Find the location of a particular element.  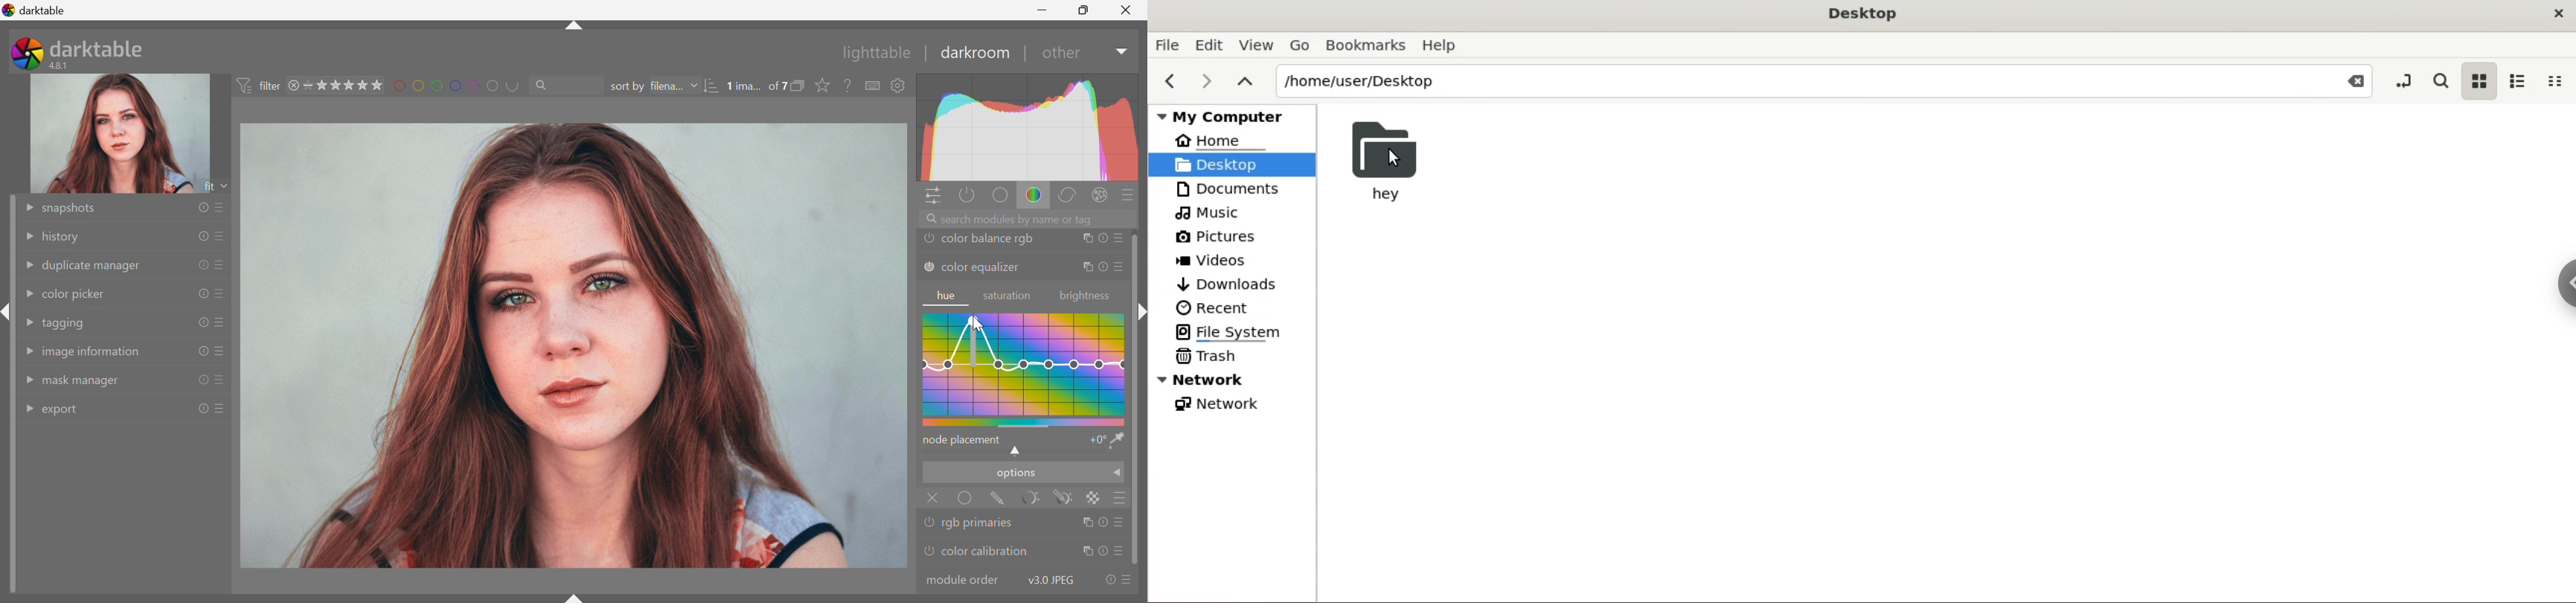

lighttable is located at coordinates (873, 53).